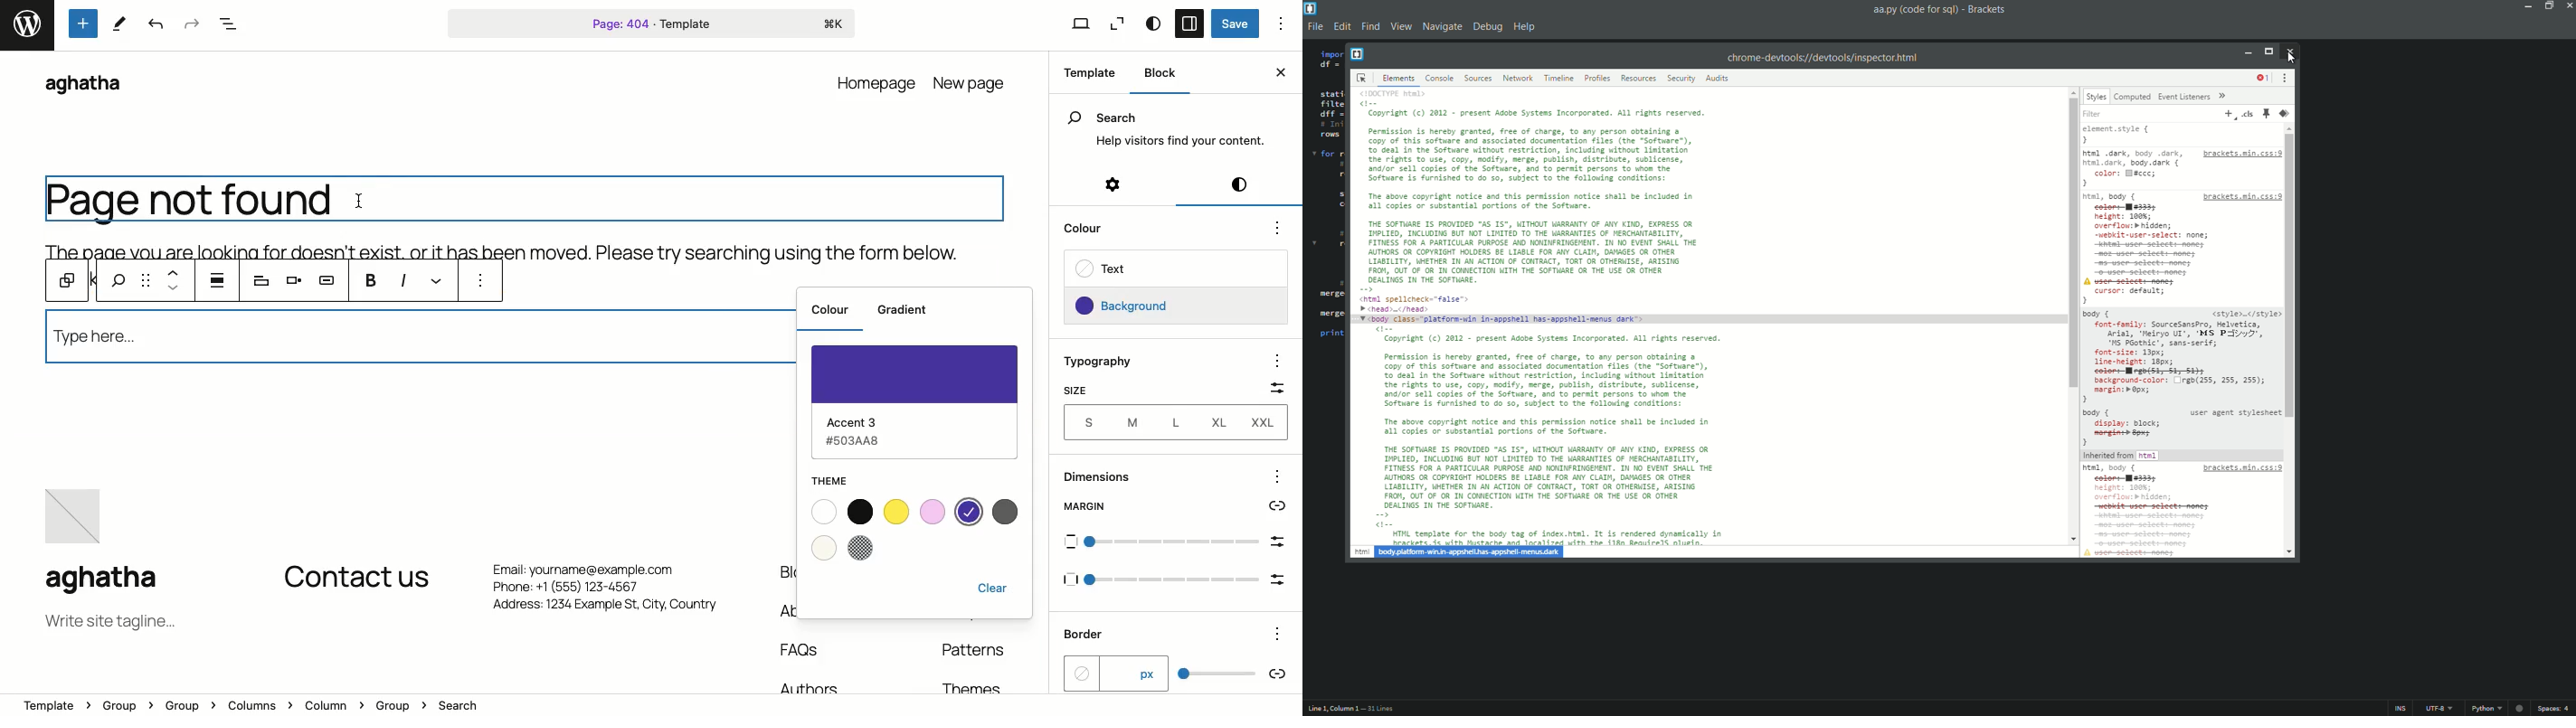  I want to click on scale, so click(1233, 673).